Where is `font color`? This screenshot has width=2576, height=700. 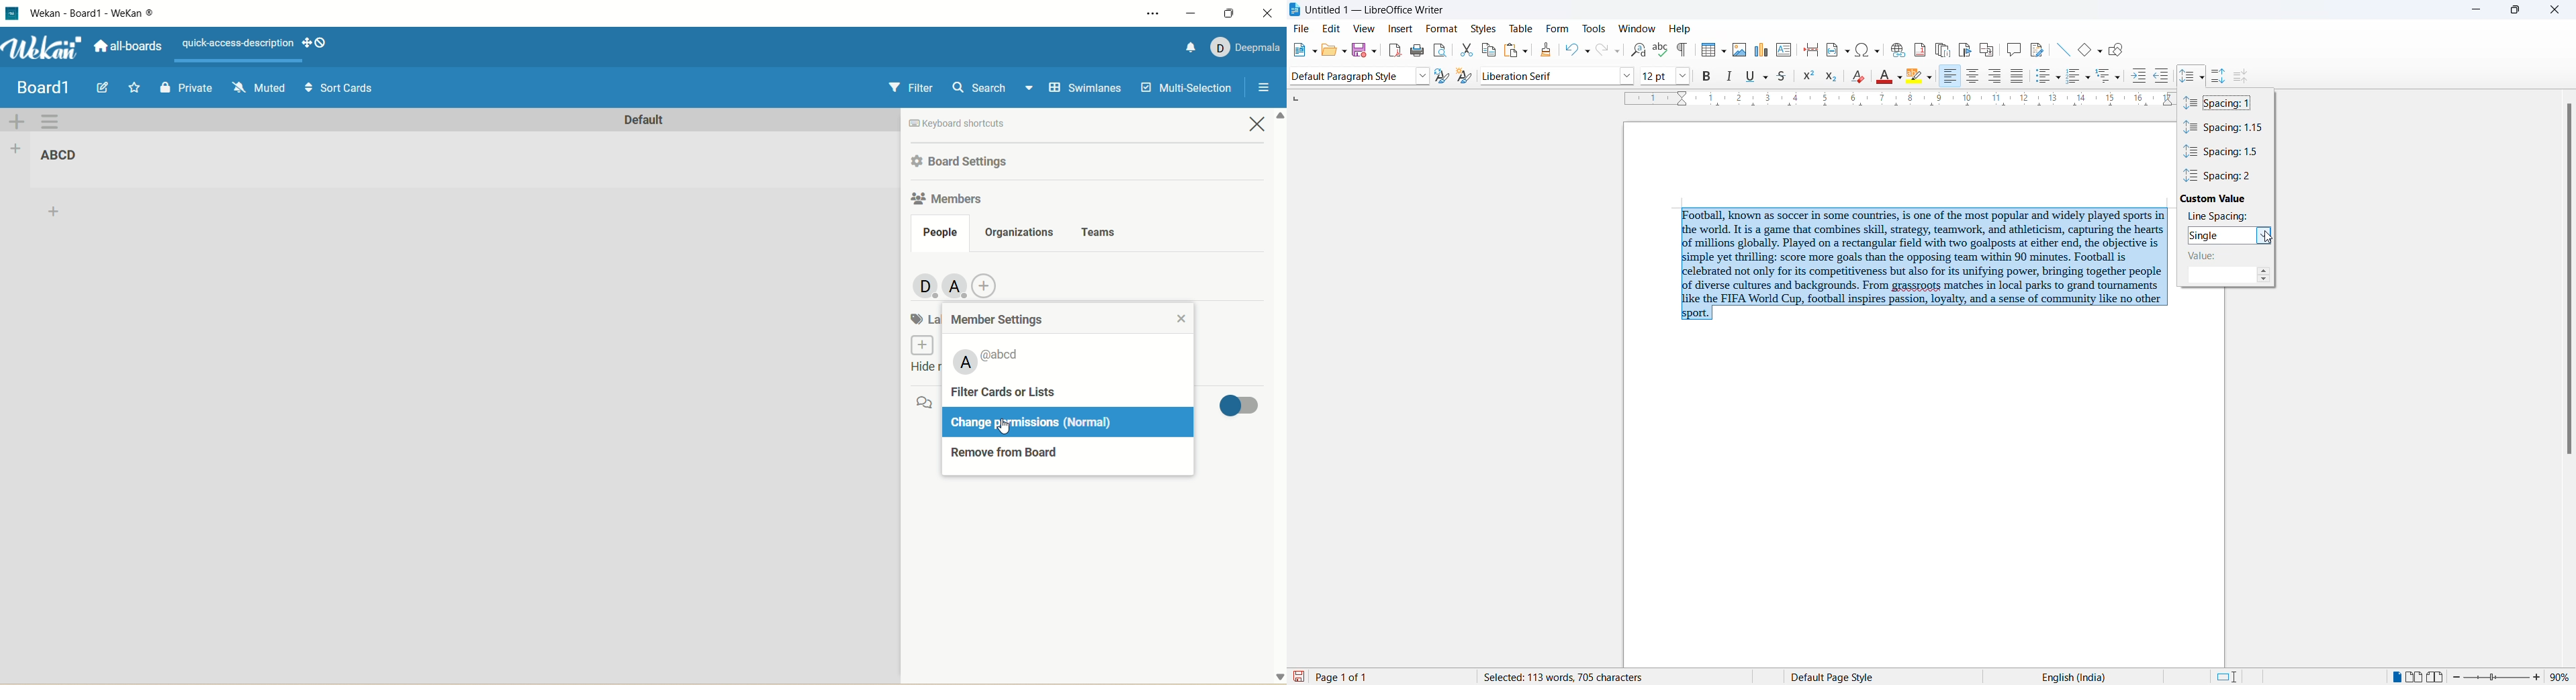
font color is located at coordinates (1884, 76).